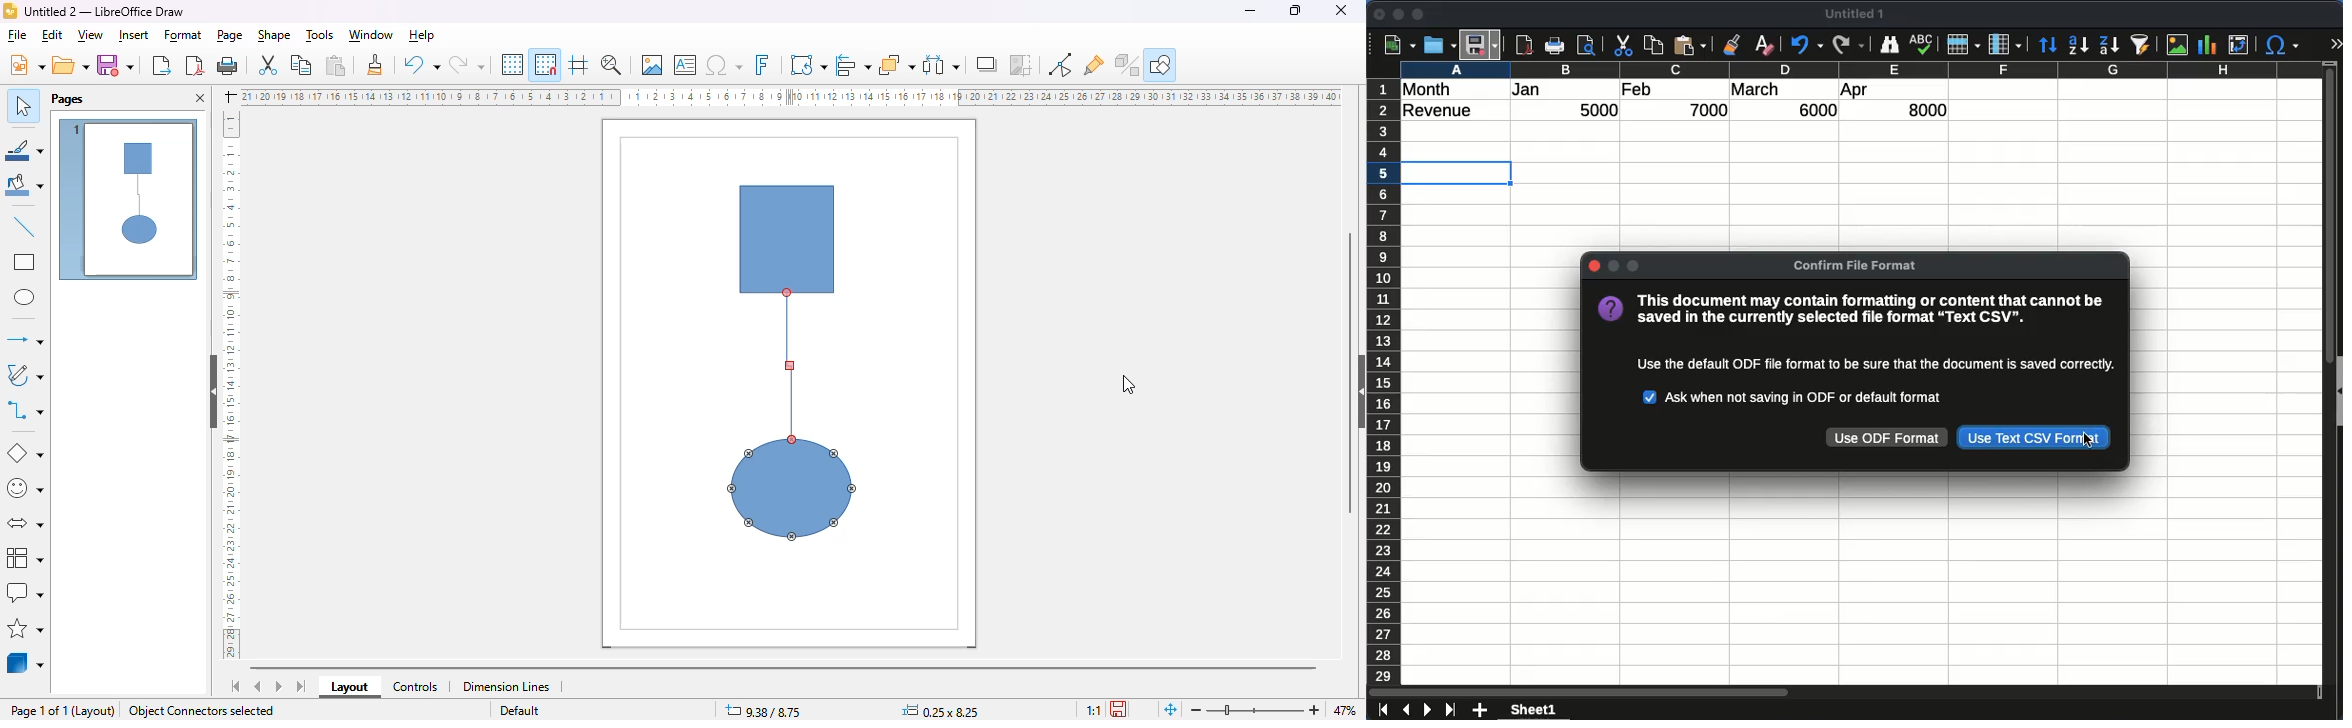 The width and height of the screenshot is (2352, 728). Describe the element at coordinates (27, 523) in the screenshot. I see `block arrows` at that location.